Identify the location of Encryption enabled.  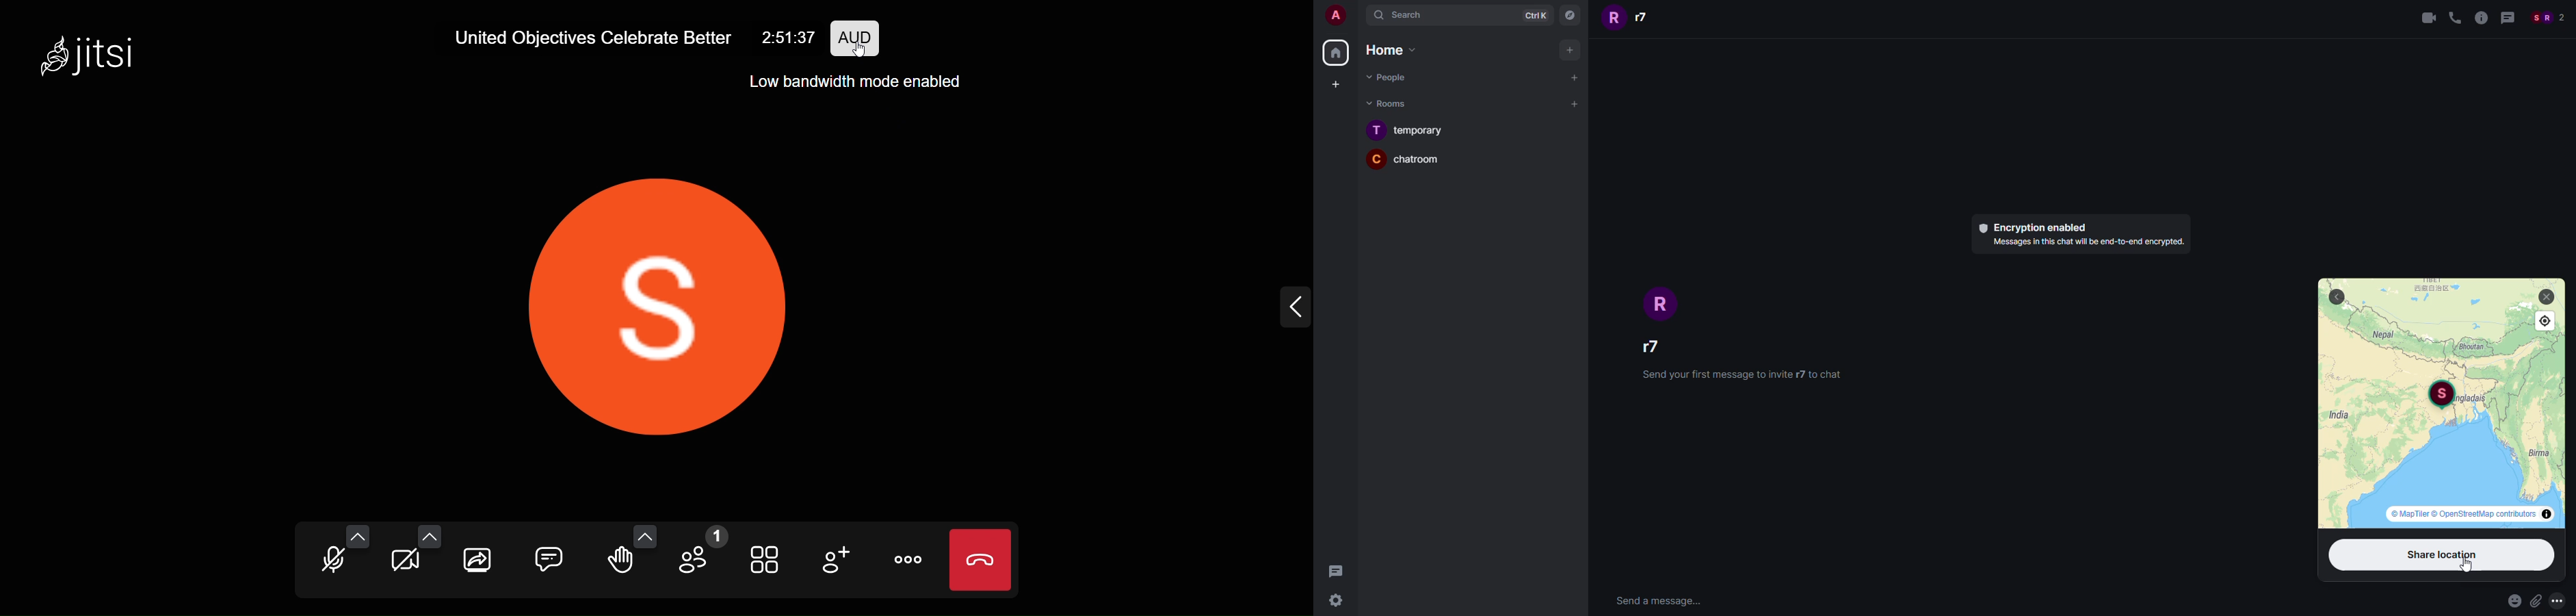
(2033, 228).